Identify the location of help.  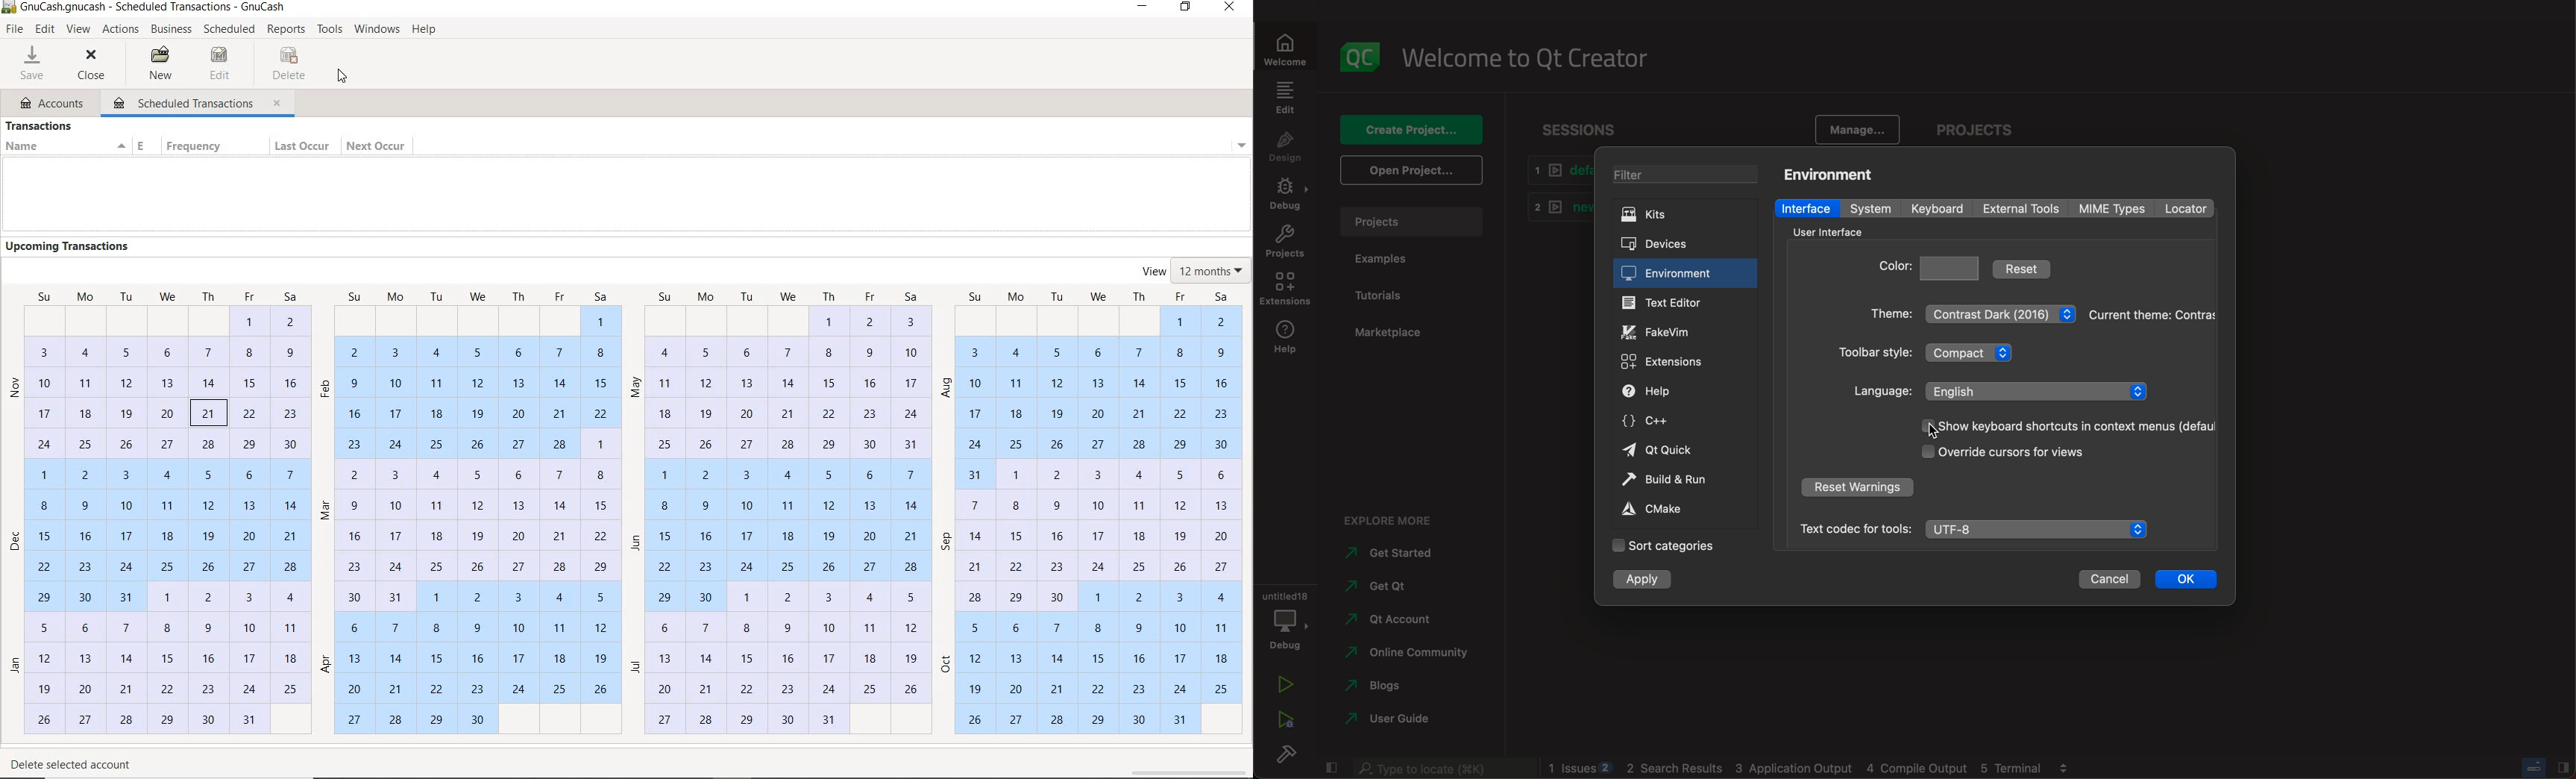
(1672, 393).